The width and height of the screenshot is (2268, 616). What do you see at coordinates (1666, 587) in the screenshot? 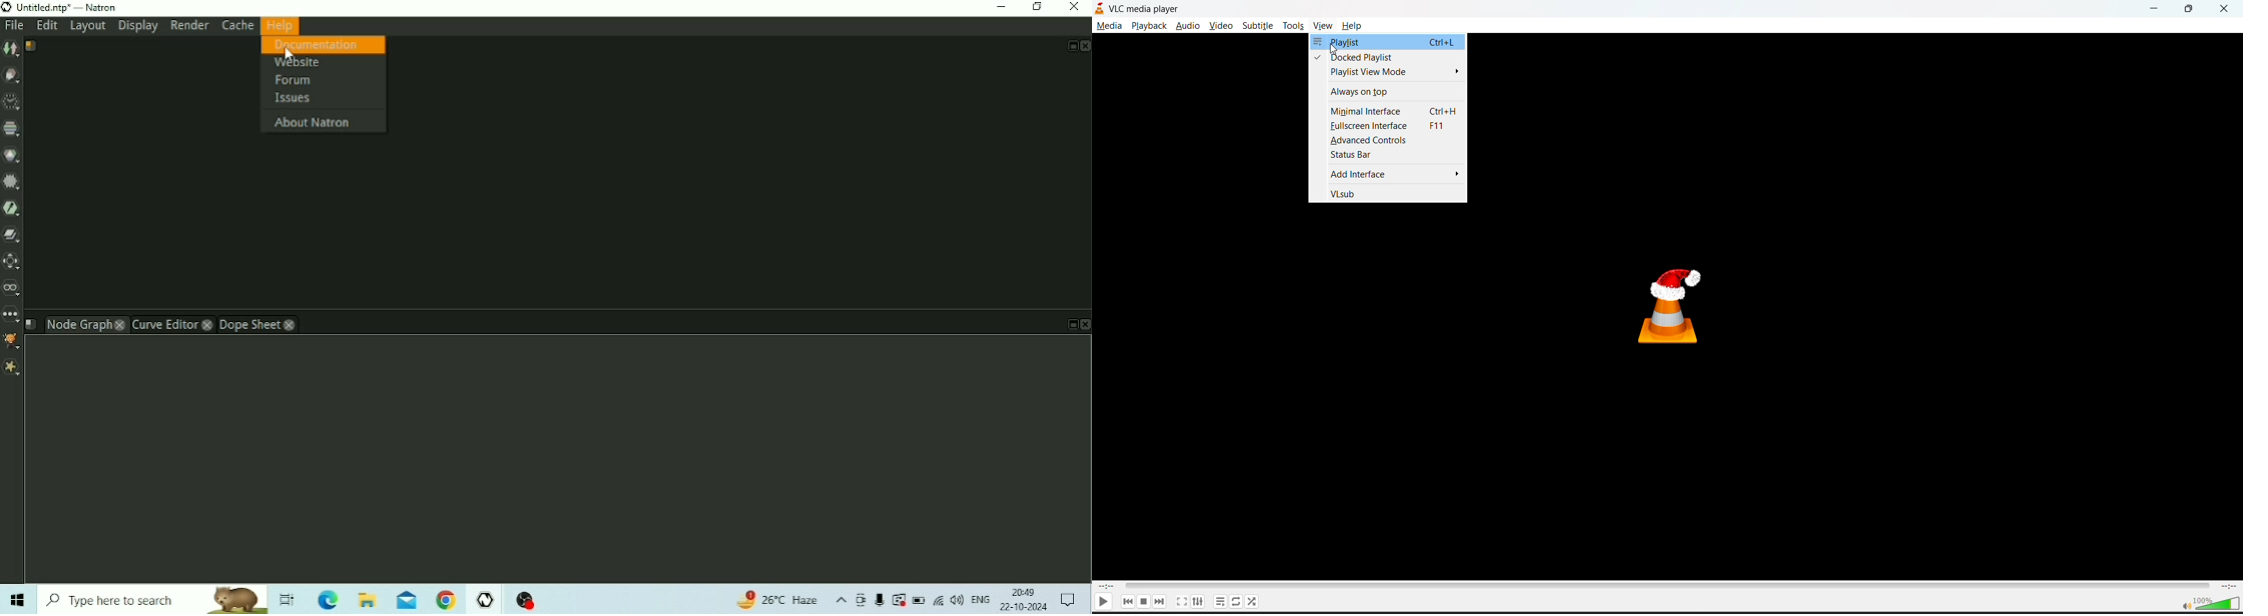
I see `track slider` at bounding box center [1666, 587].